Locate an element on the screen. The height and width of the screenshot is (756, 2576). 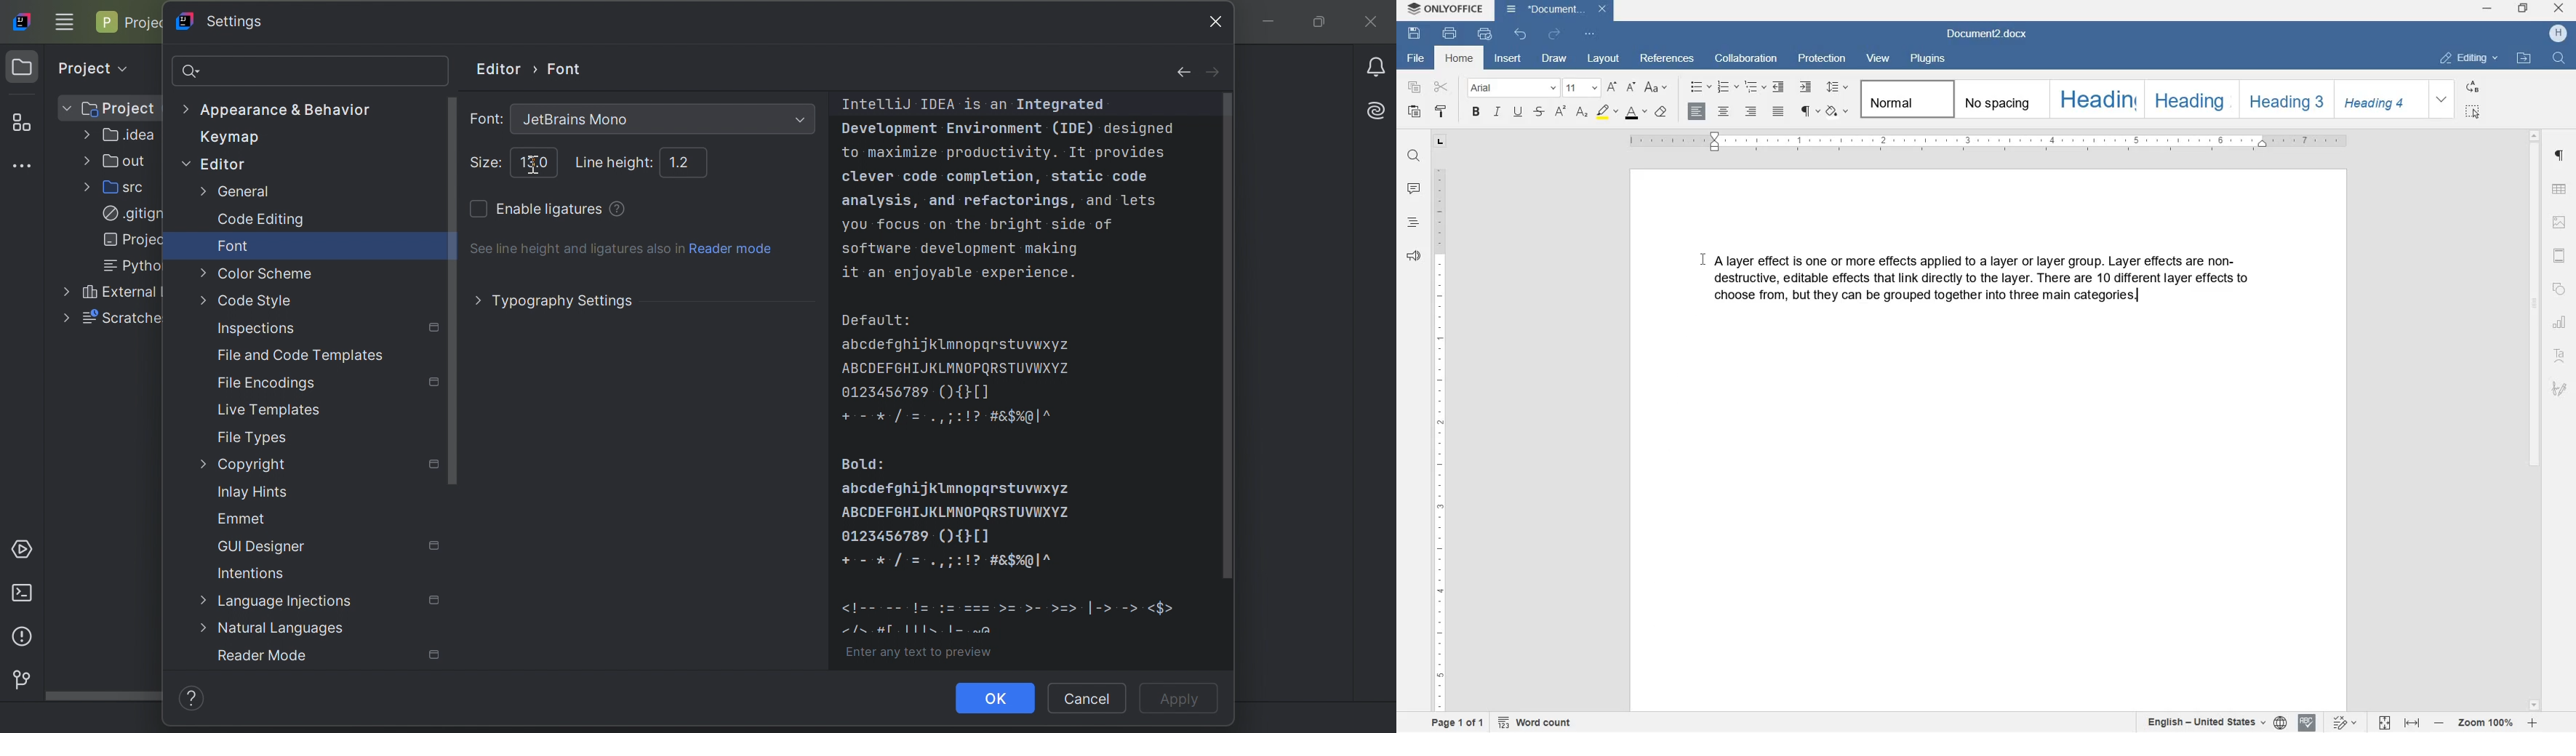
collaboration is located at coordinates (1747, 60).